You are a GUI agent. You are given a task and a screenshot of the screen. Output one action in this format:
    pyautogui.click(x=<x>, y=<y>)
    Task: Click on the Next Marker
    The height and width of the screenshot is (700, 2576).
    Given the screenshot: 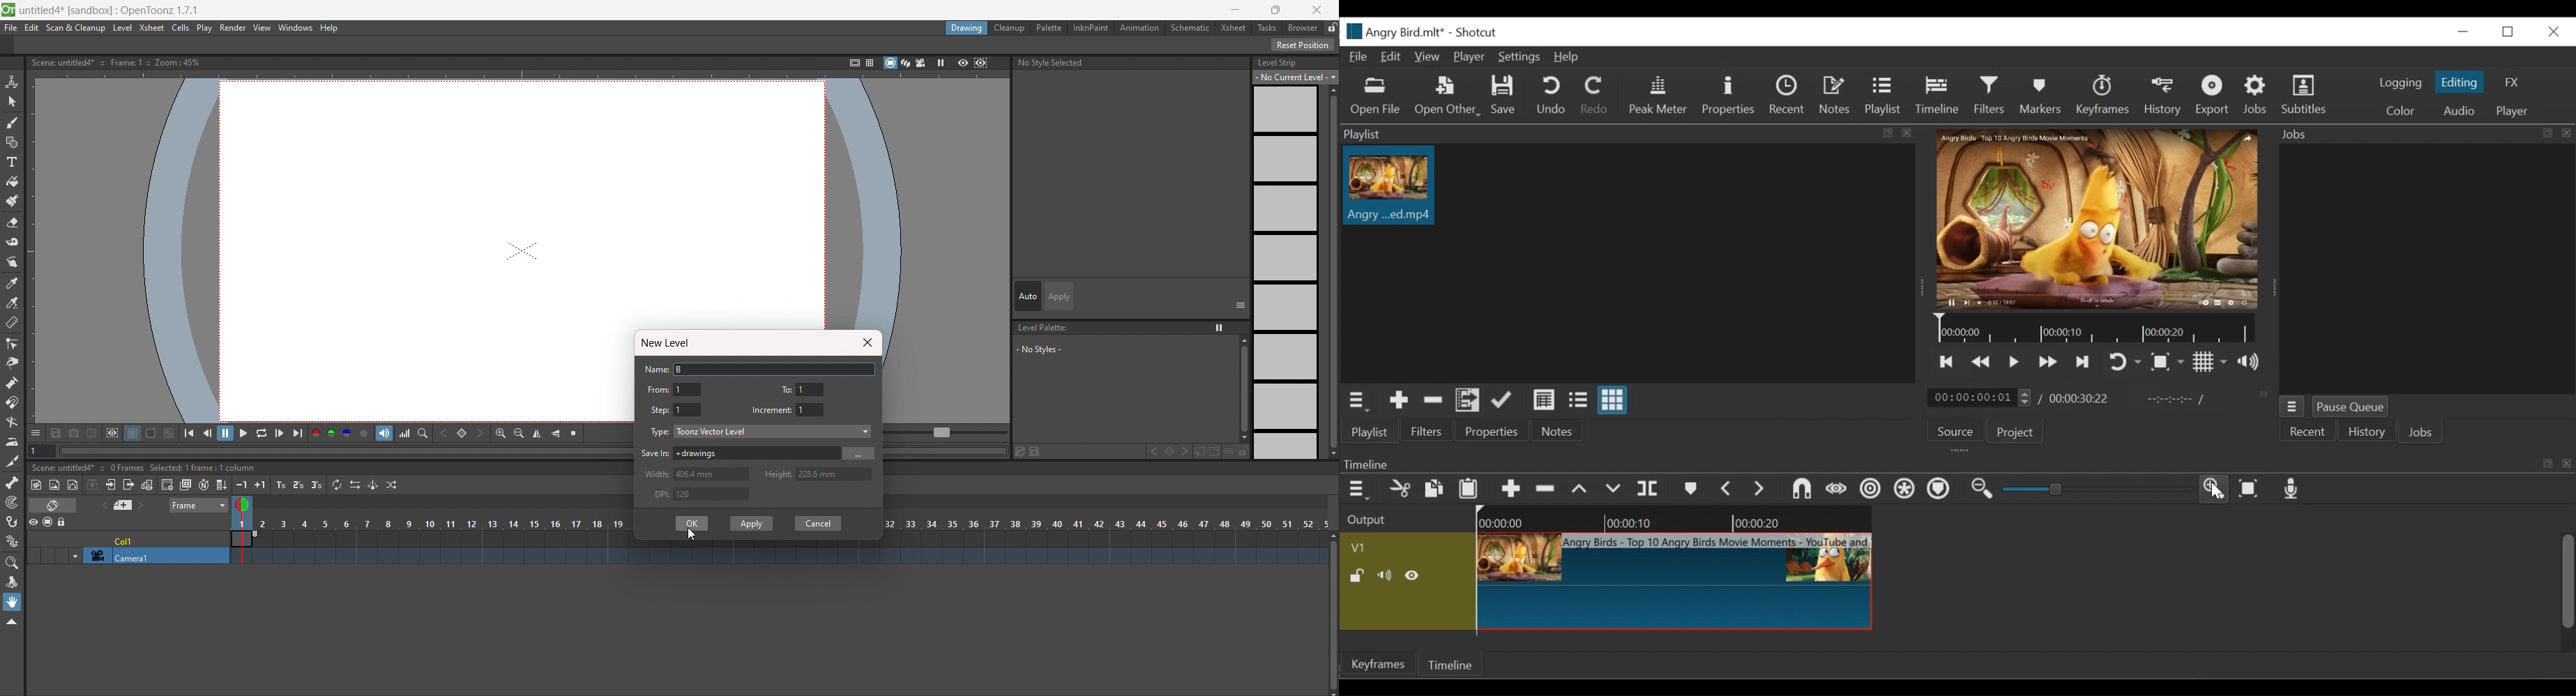 What is the action you would take?
    pyautogui.click(x=1762, y=490)
    